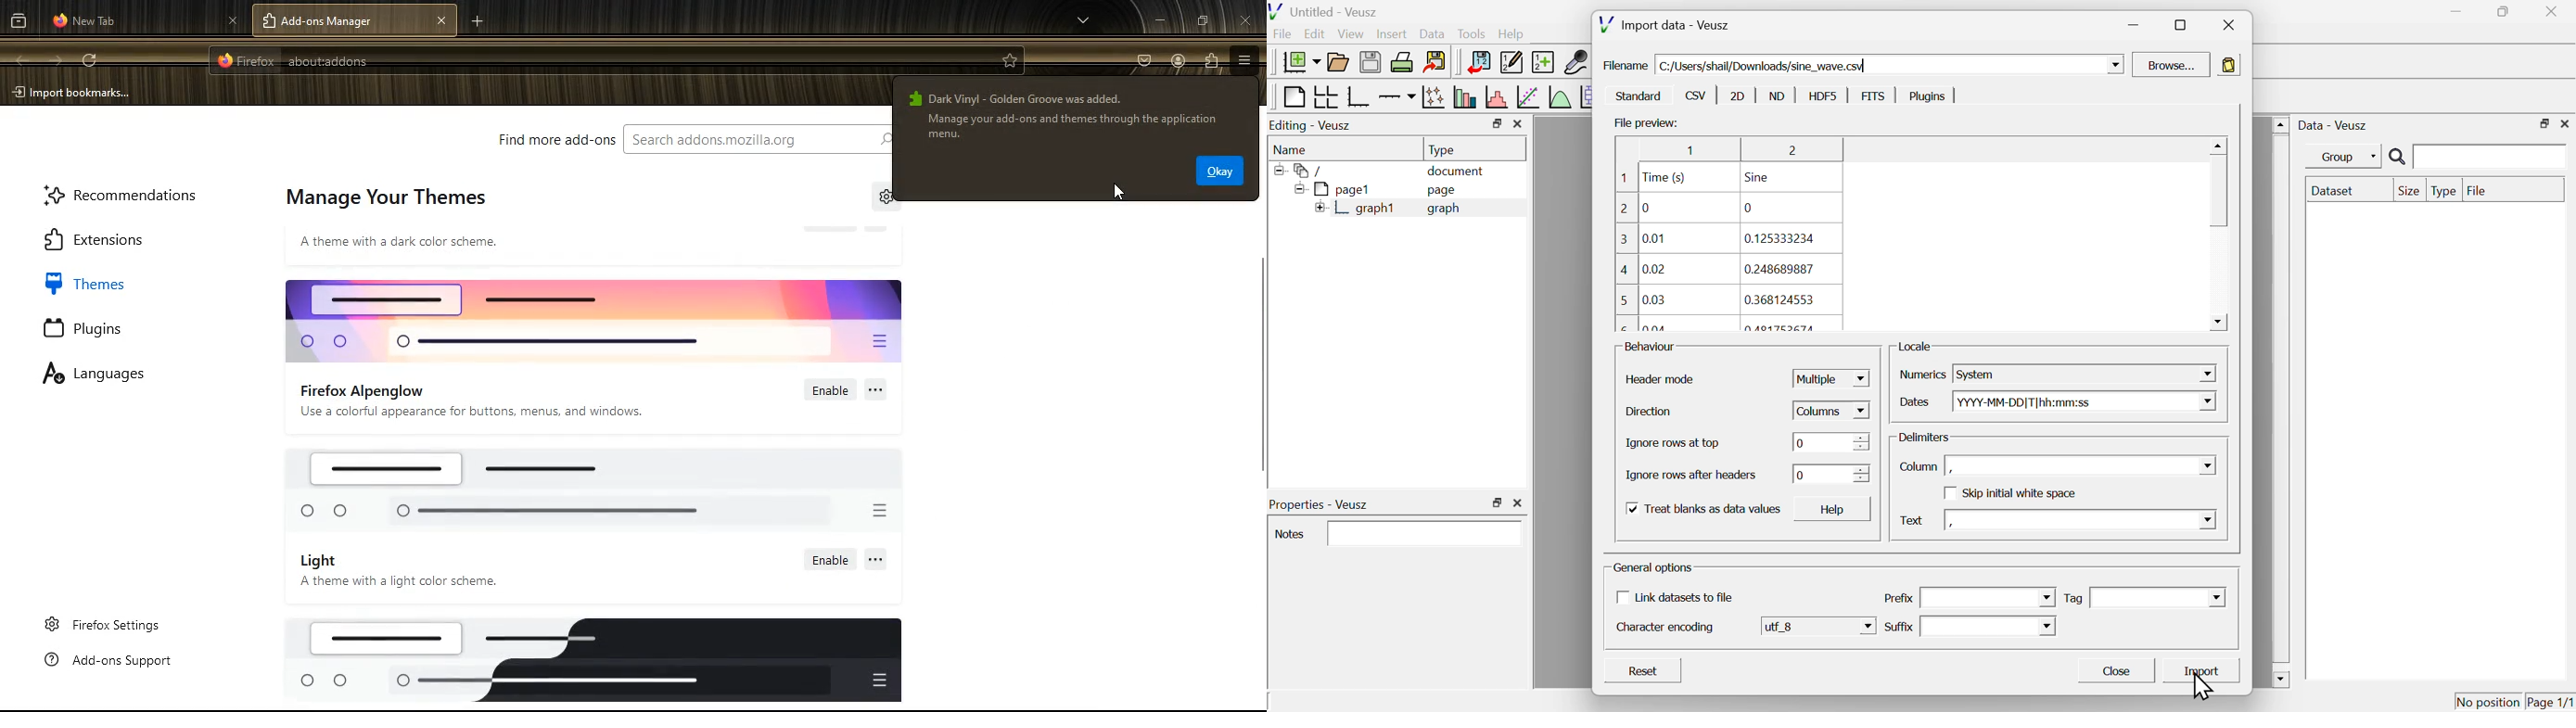  Describe the element at coordinates (2174, 65) in the screenshot. I see `browse` at that location.